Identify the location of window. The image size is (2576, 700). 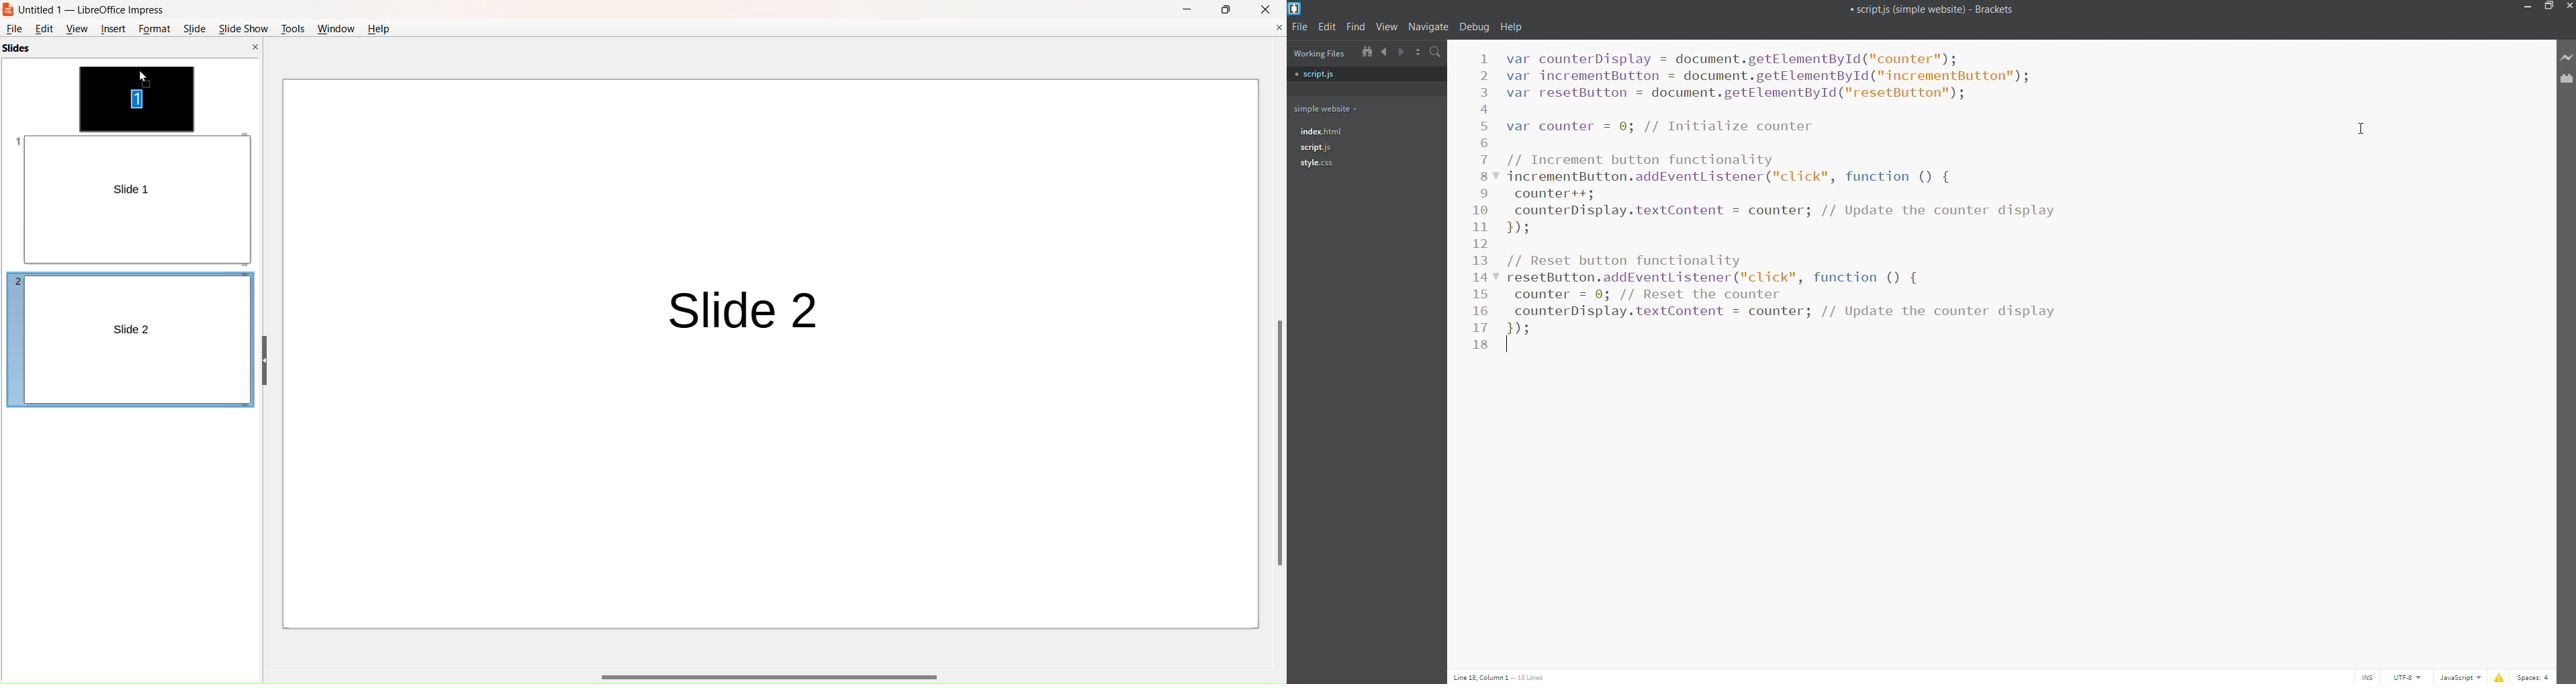
(334, 28).